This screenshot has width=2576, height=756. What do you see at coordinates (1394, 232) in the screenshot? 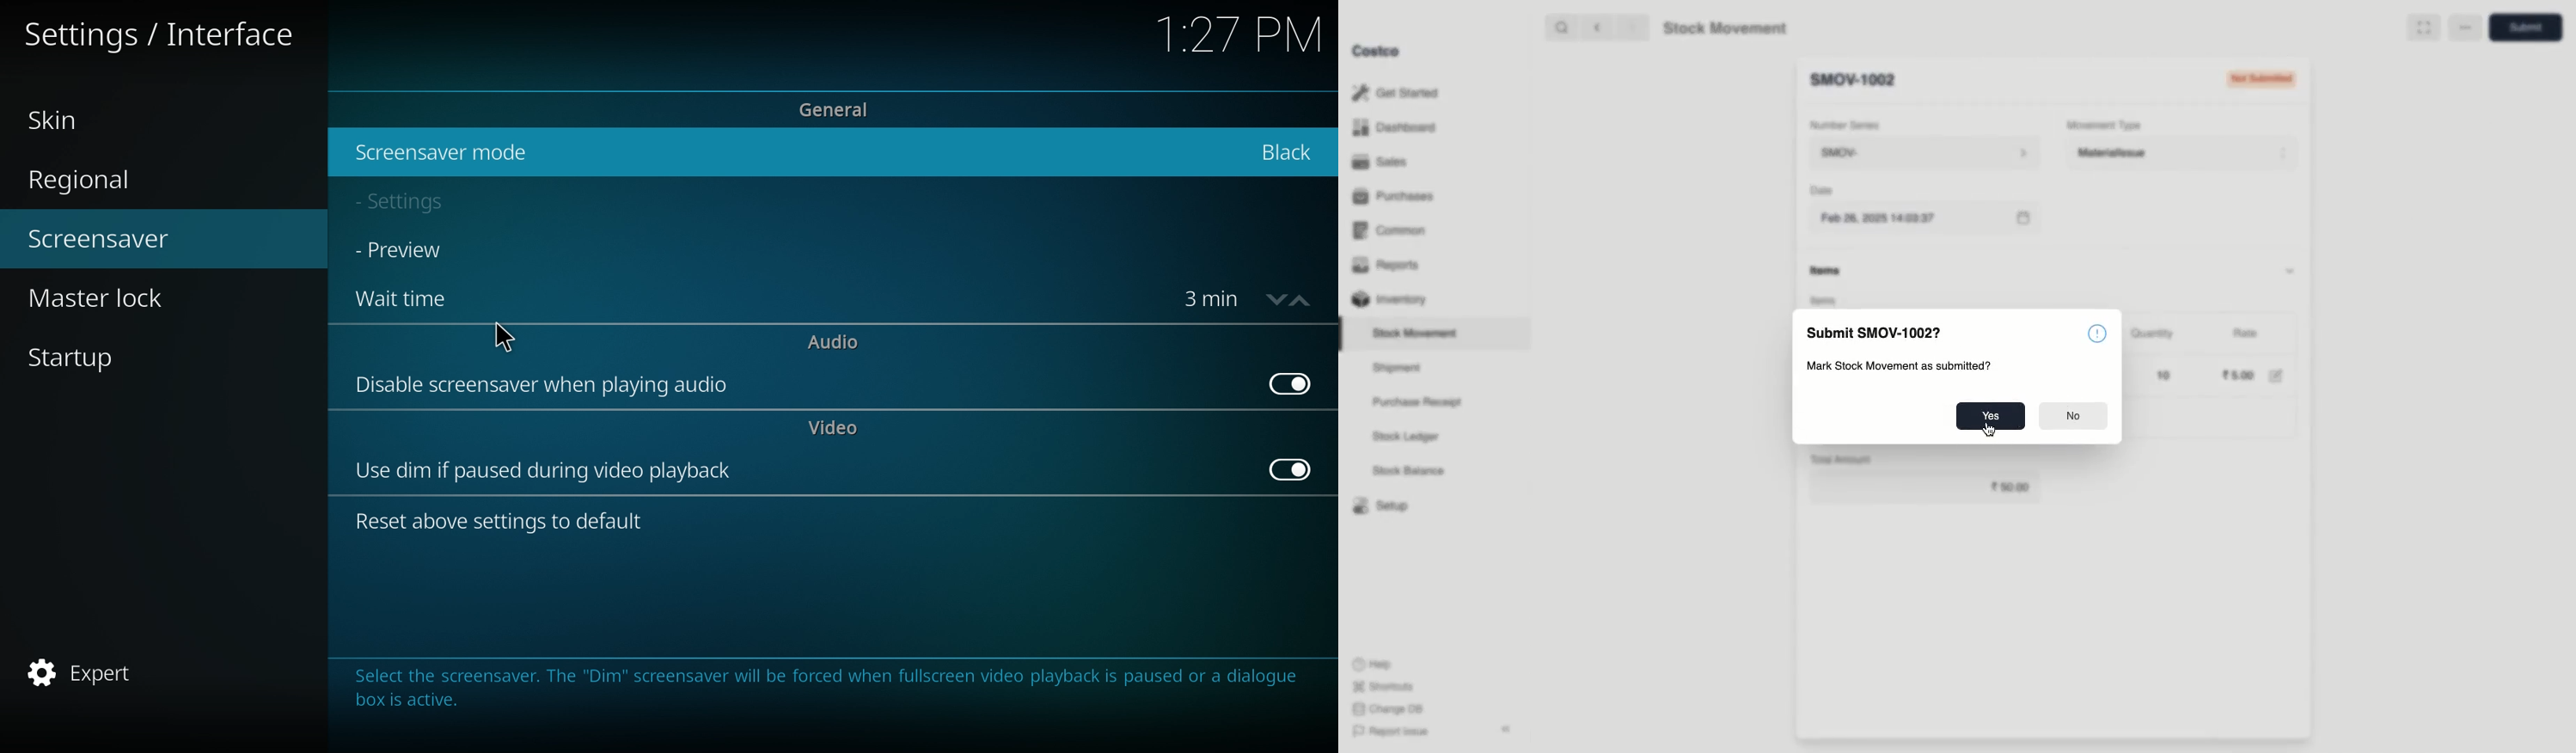
I see `Common` at bounding box center [1394, 232].